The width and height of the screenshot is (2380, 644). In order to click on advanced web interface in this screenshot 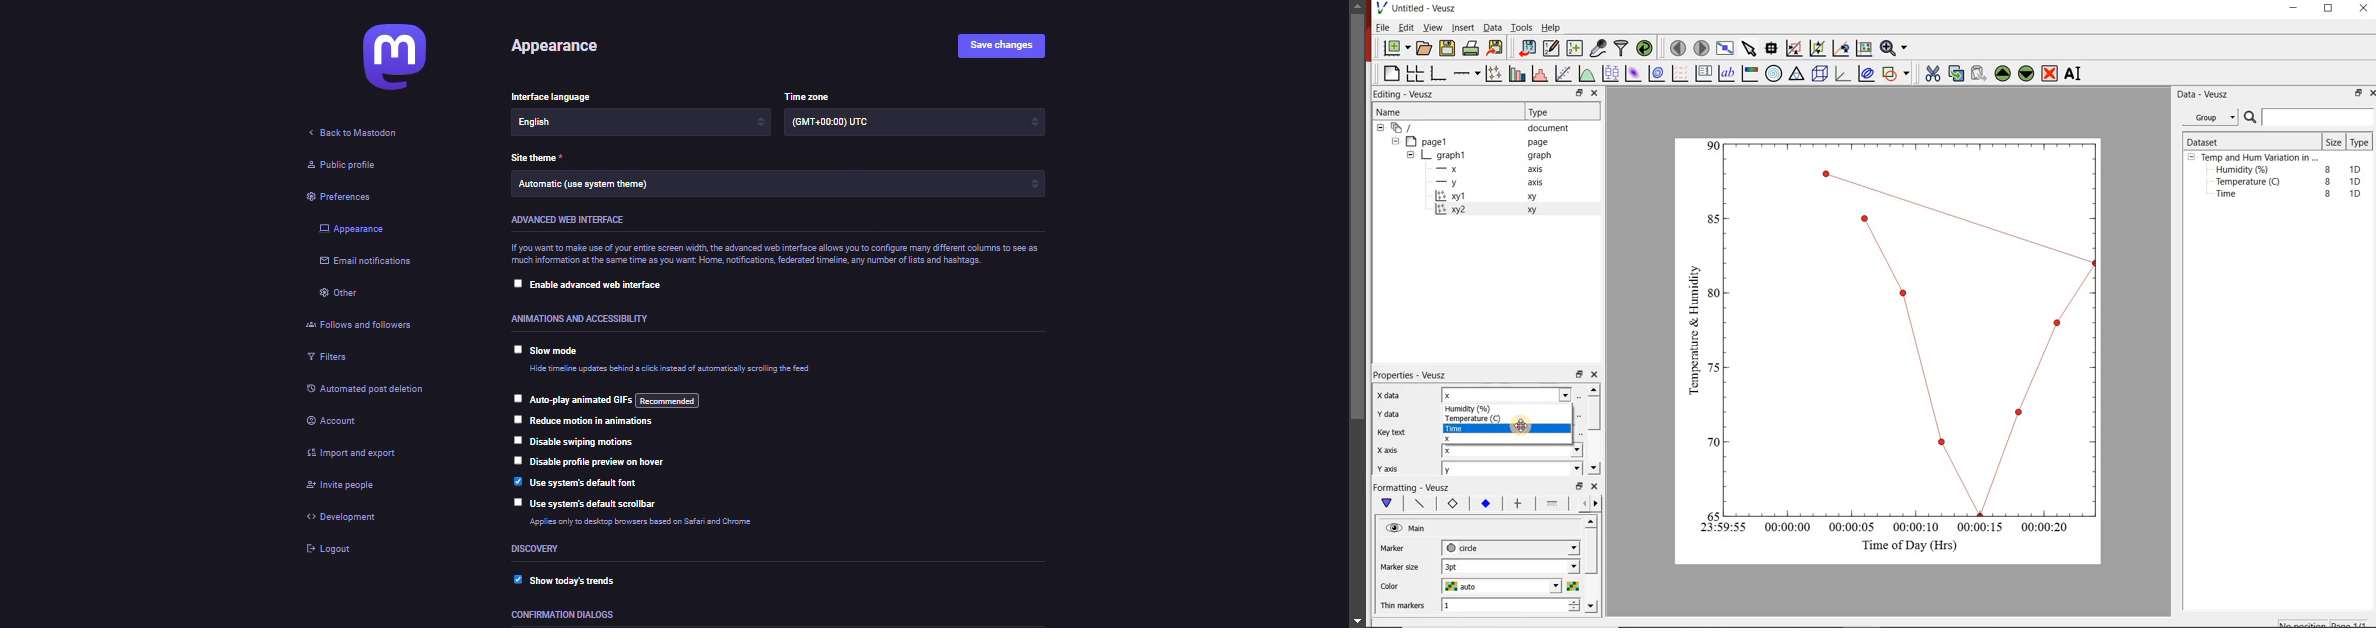, I will do `click(582, 220)`.